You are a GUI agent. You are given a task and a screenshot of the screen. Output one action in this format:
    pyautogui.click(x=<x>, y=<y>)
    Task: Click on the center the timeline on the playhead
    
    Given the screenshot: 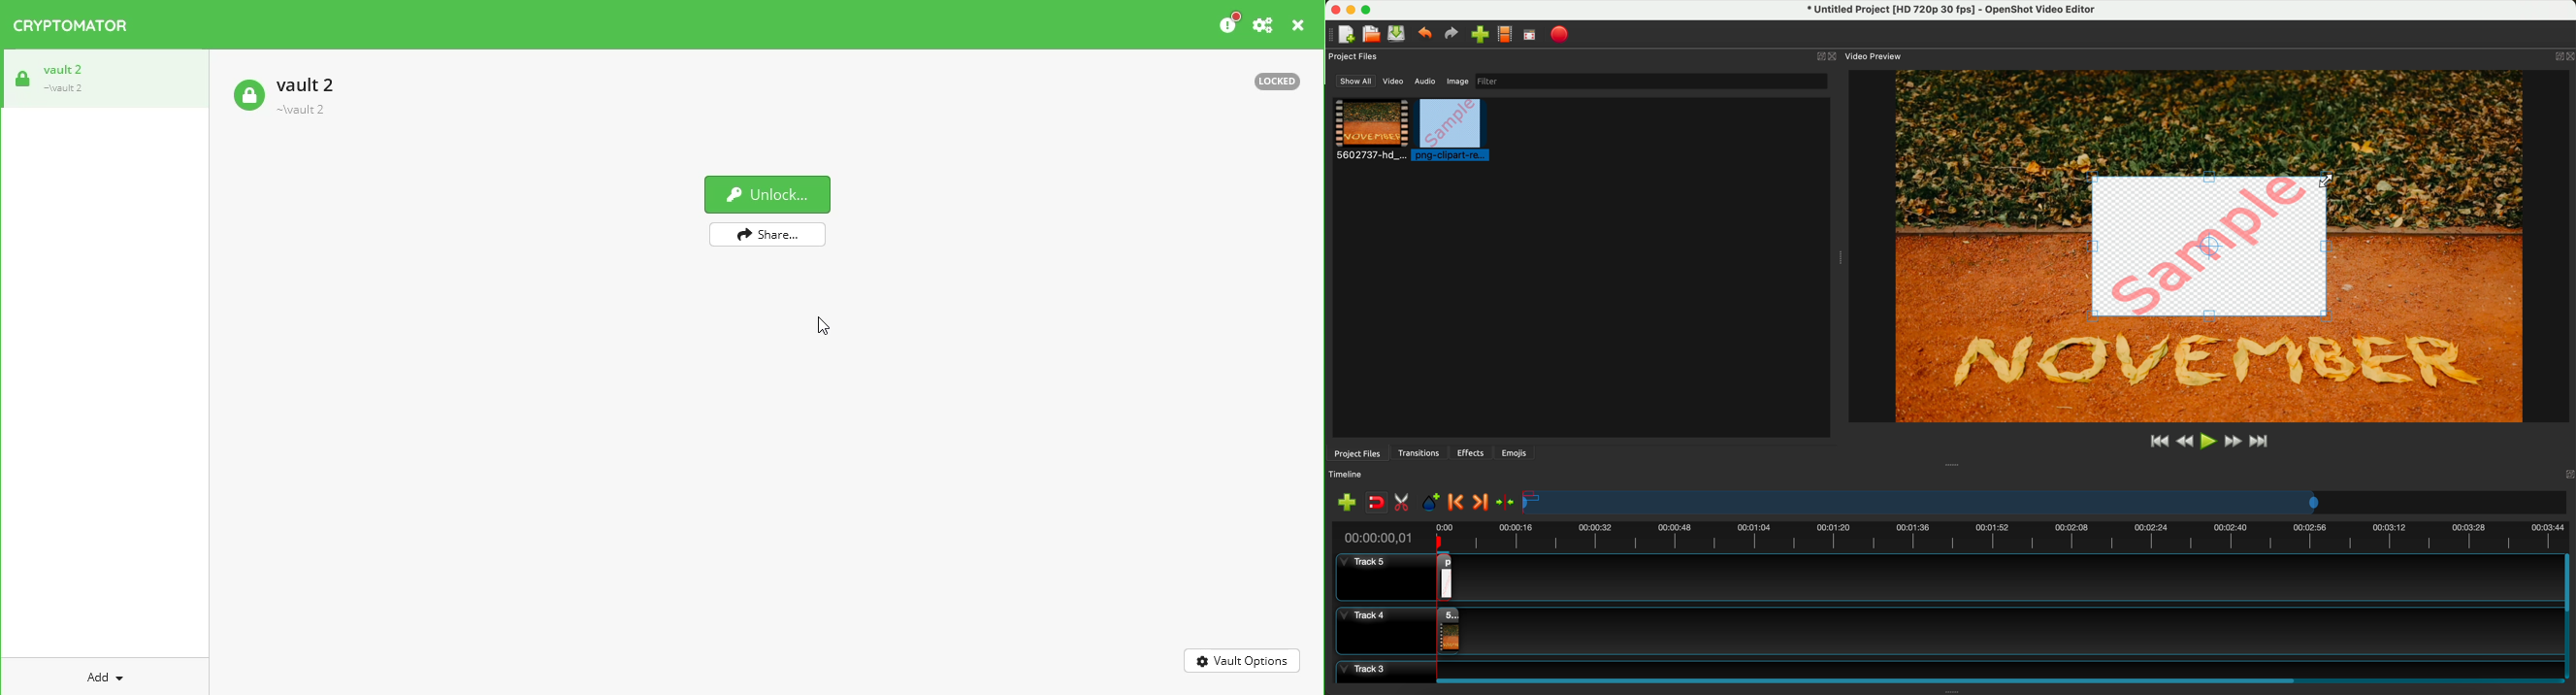 What is the action you would take?
    pyautogui.click(x=1504, y=502)
    